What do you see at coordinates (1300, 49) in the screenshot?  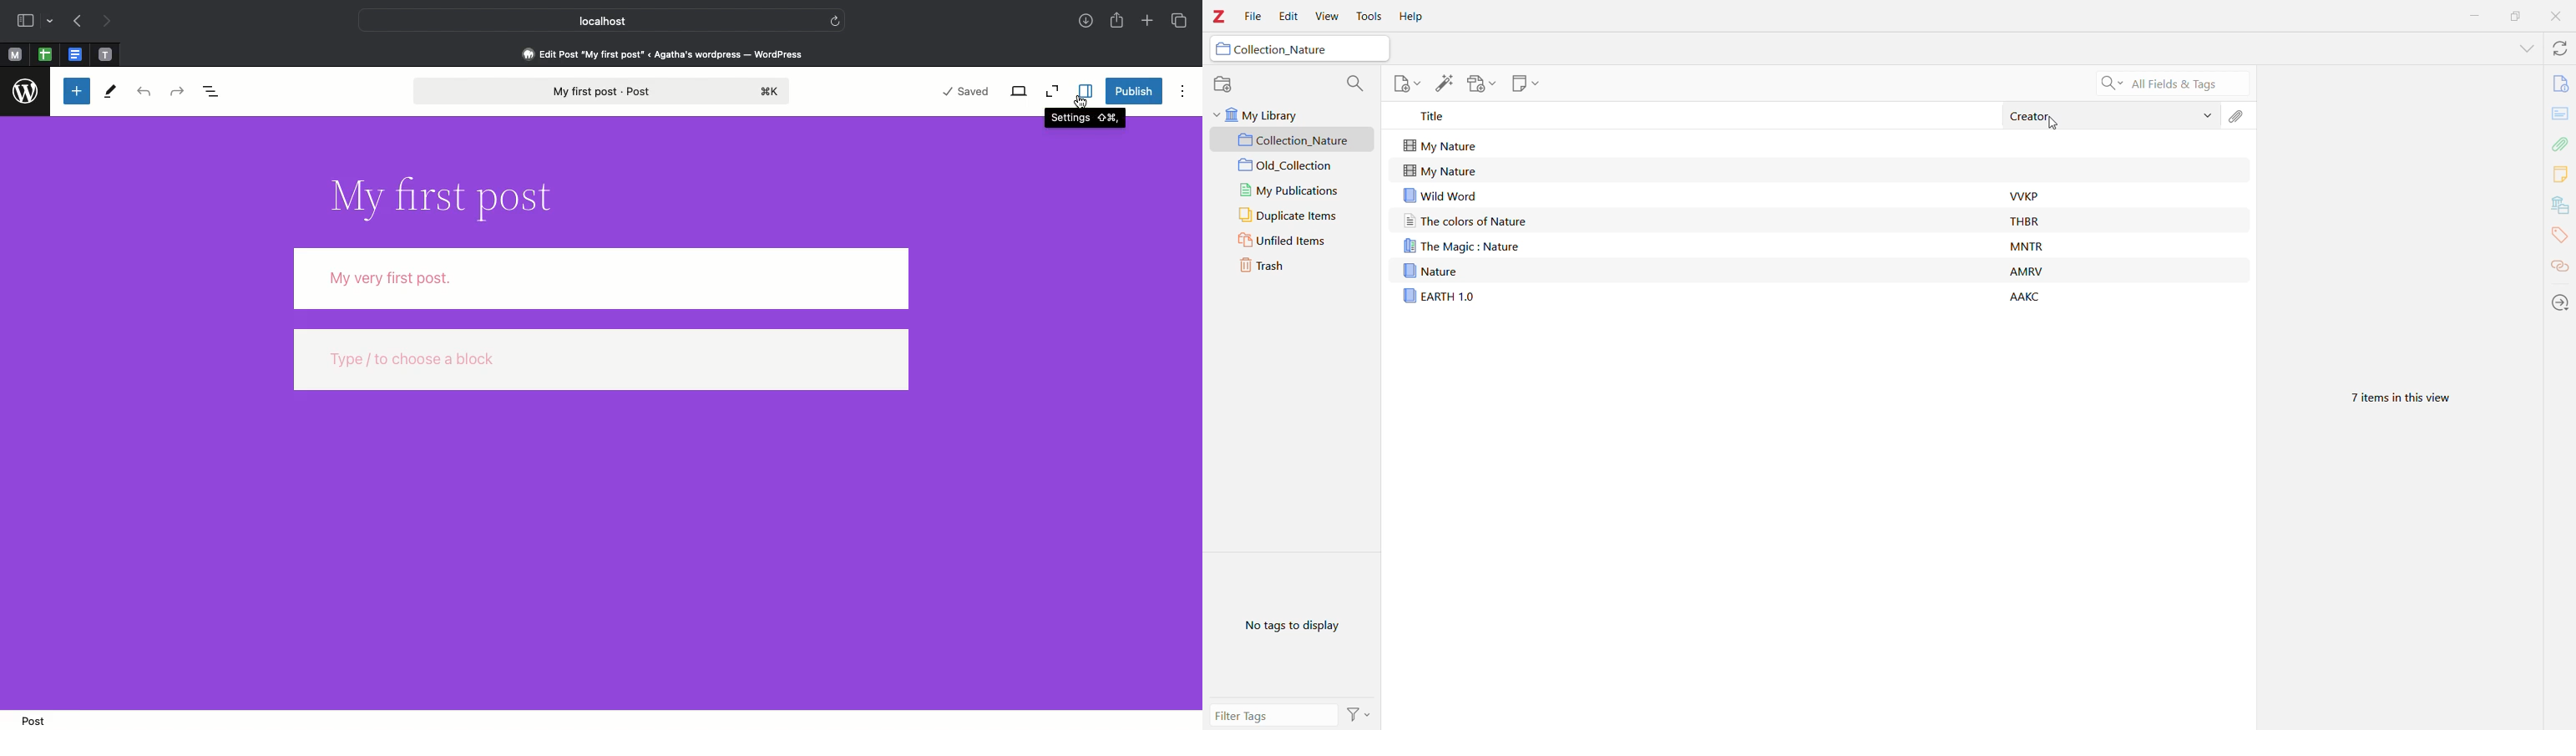 I see `Collection Name` at bounding box center [1300, 49].